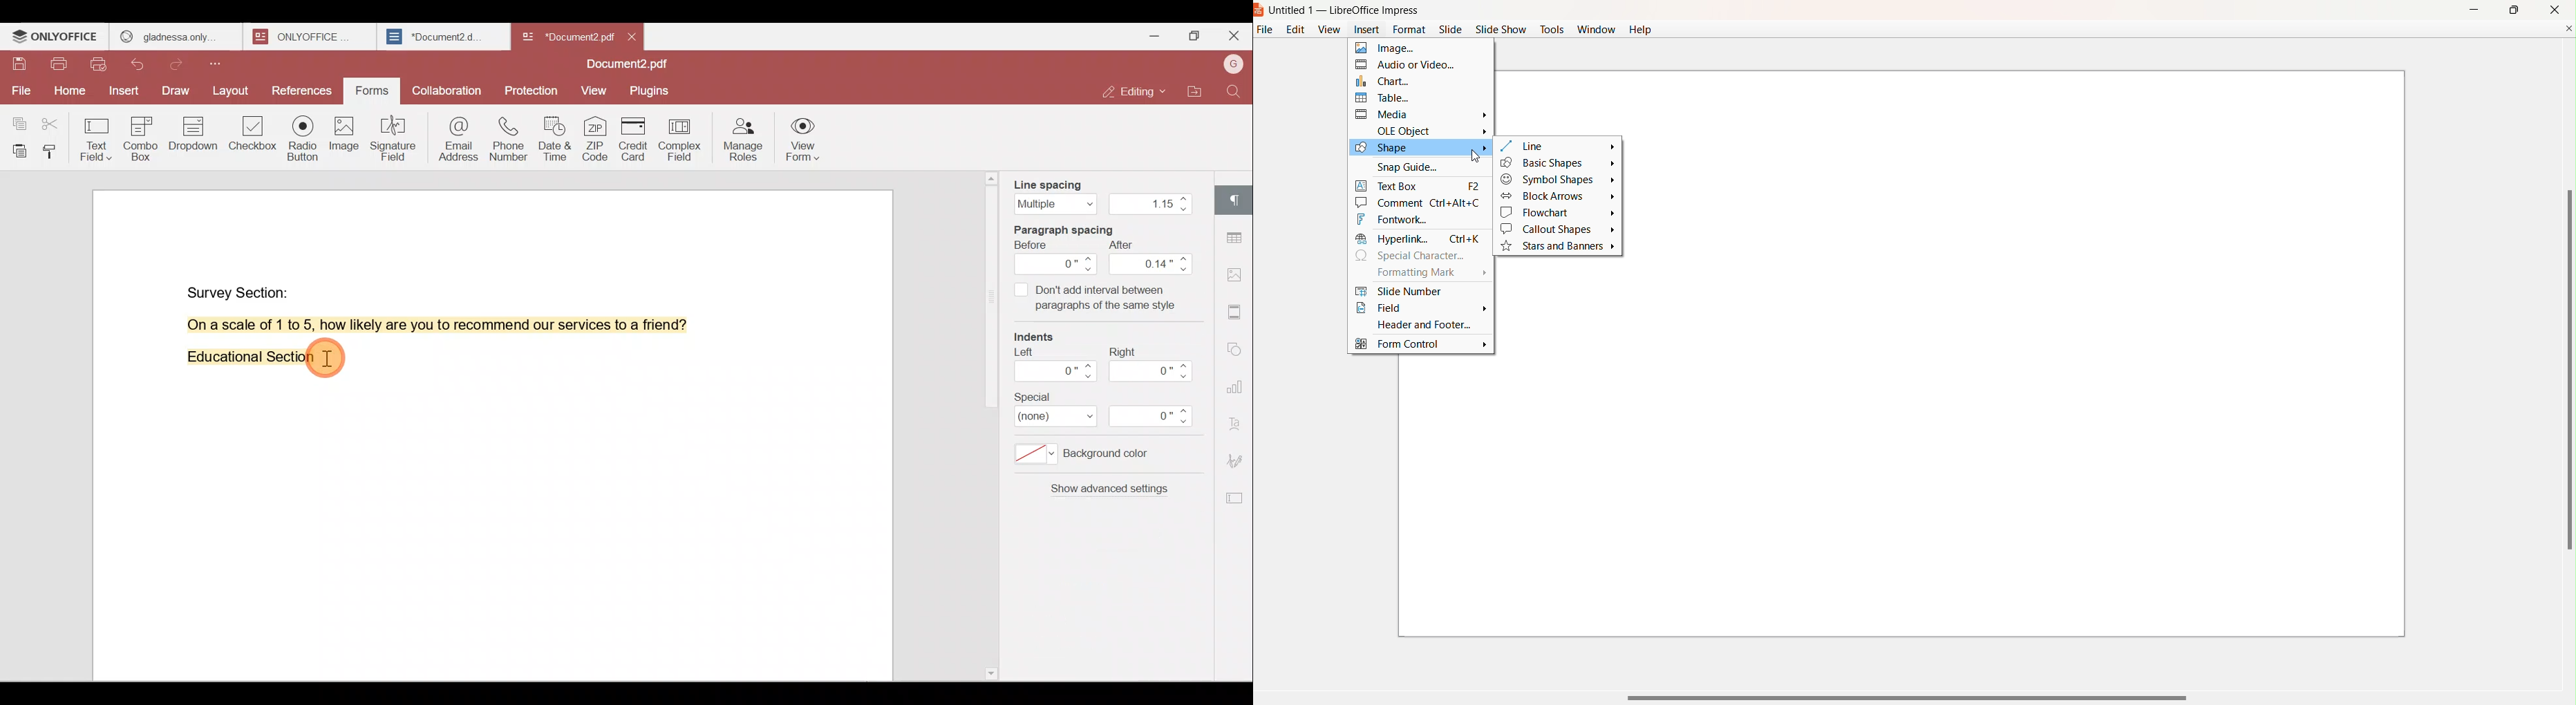  I want to click on Undo, so click(144, 67).